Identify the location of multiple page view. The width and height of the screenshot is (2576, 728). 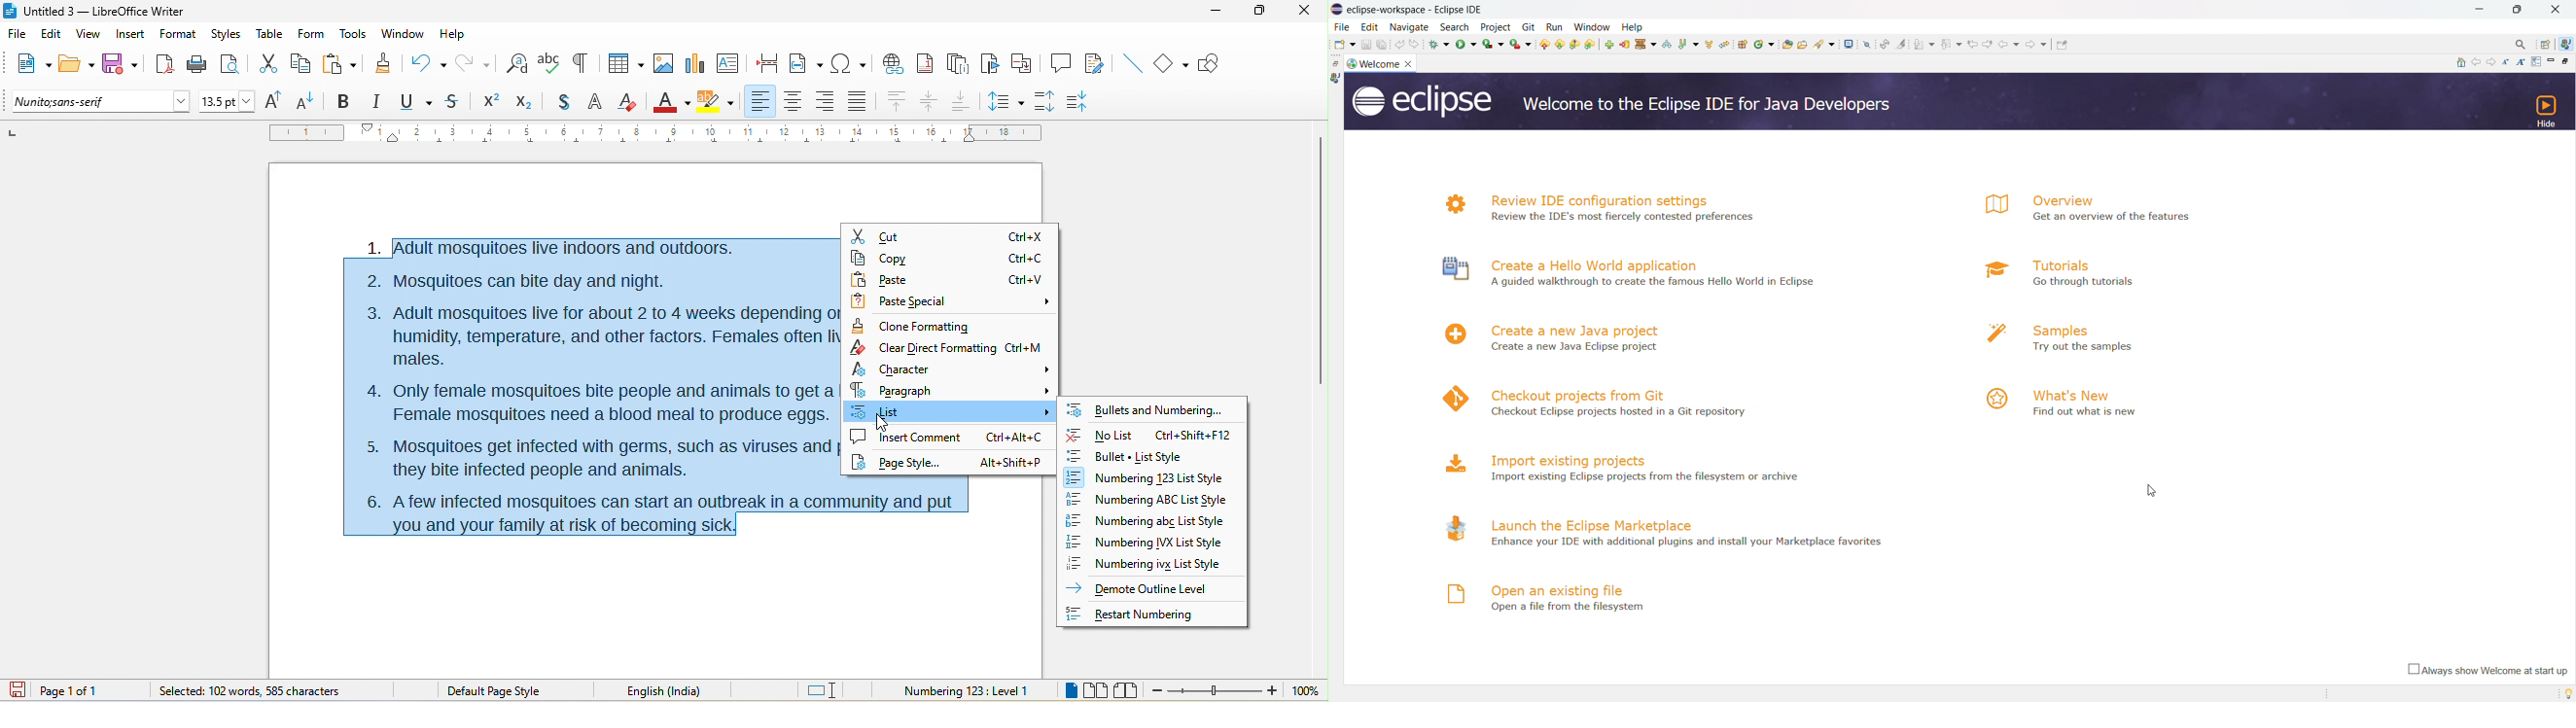
(1095, 690).